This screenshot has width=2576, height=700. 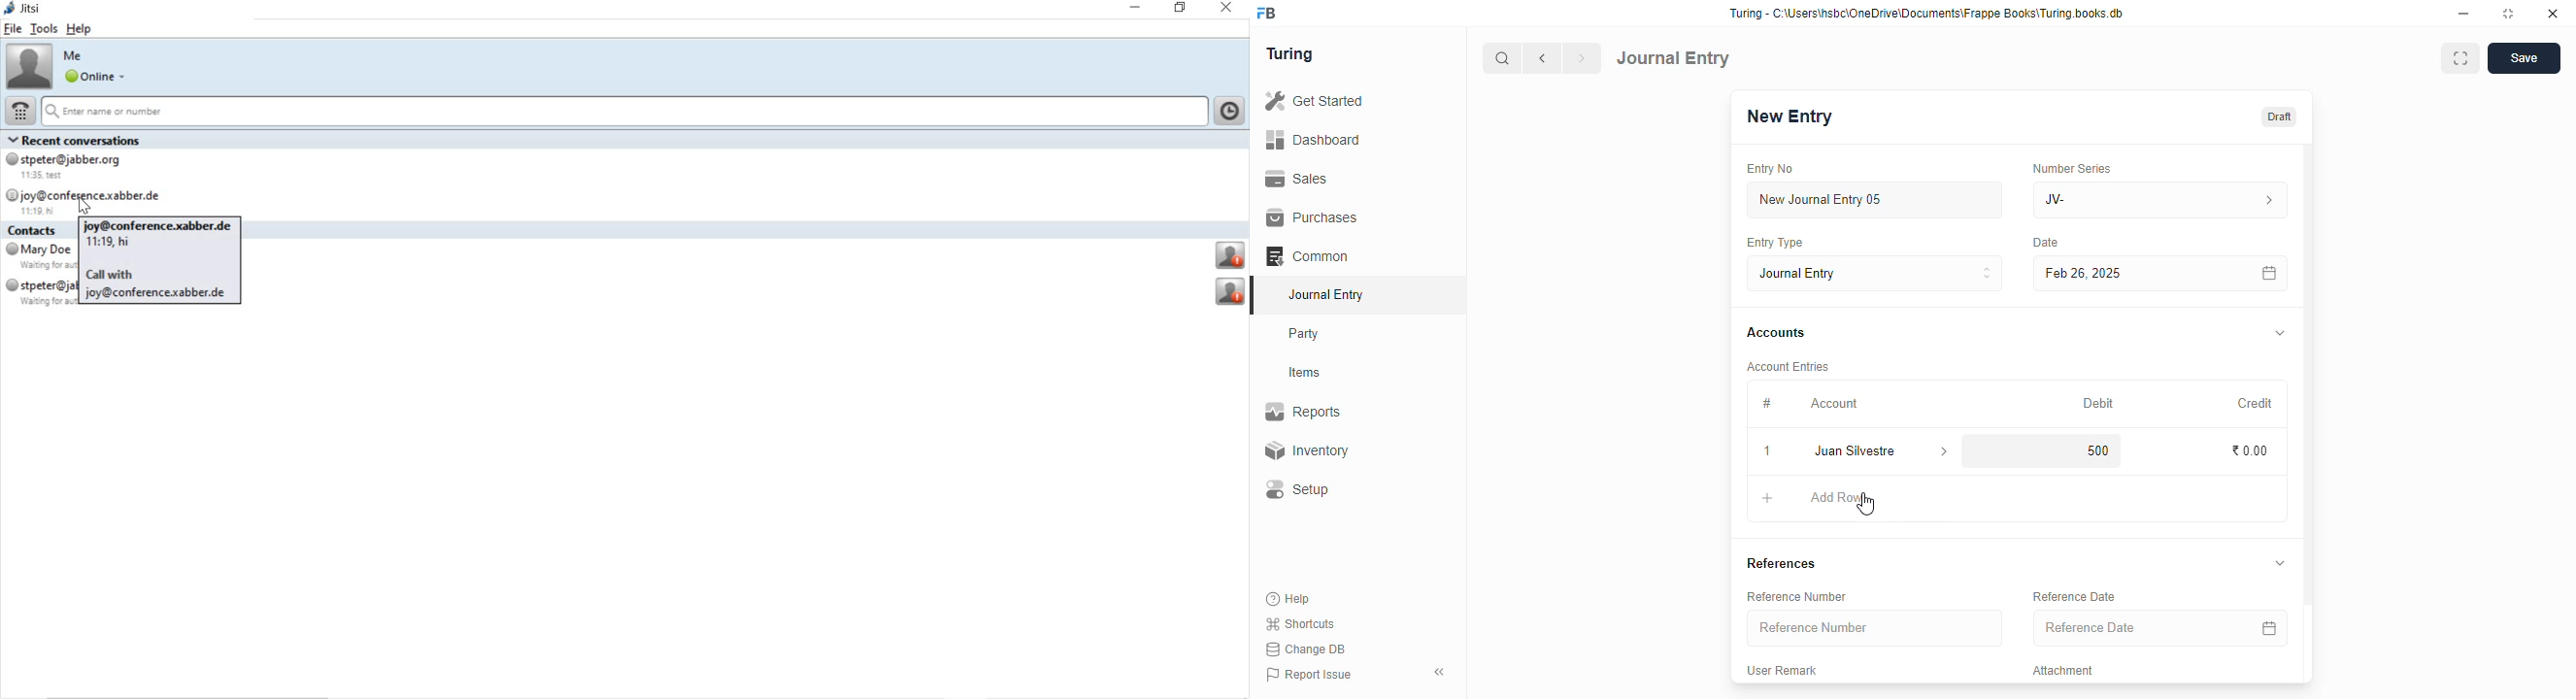 I want to click on 500, so click(x=2091, y=450).